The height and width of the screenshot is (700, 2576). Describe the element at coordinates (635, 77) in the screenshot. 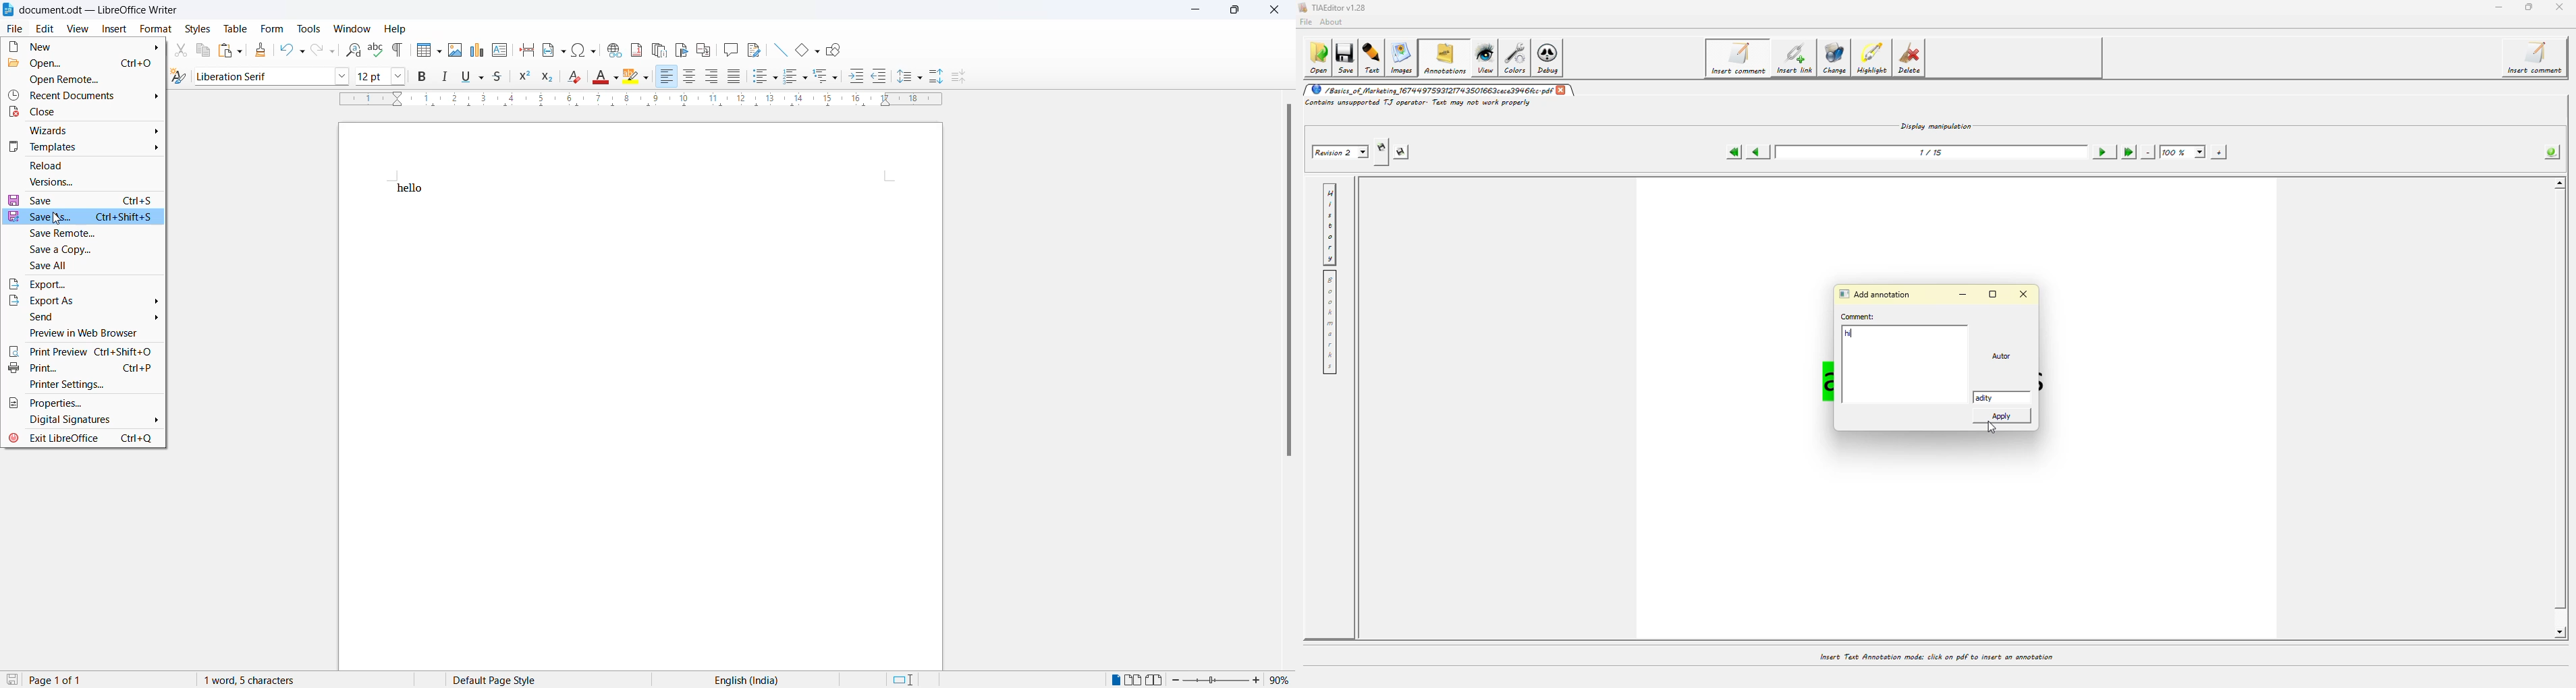

I see `Highlight colour options` at that location.